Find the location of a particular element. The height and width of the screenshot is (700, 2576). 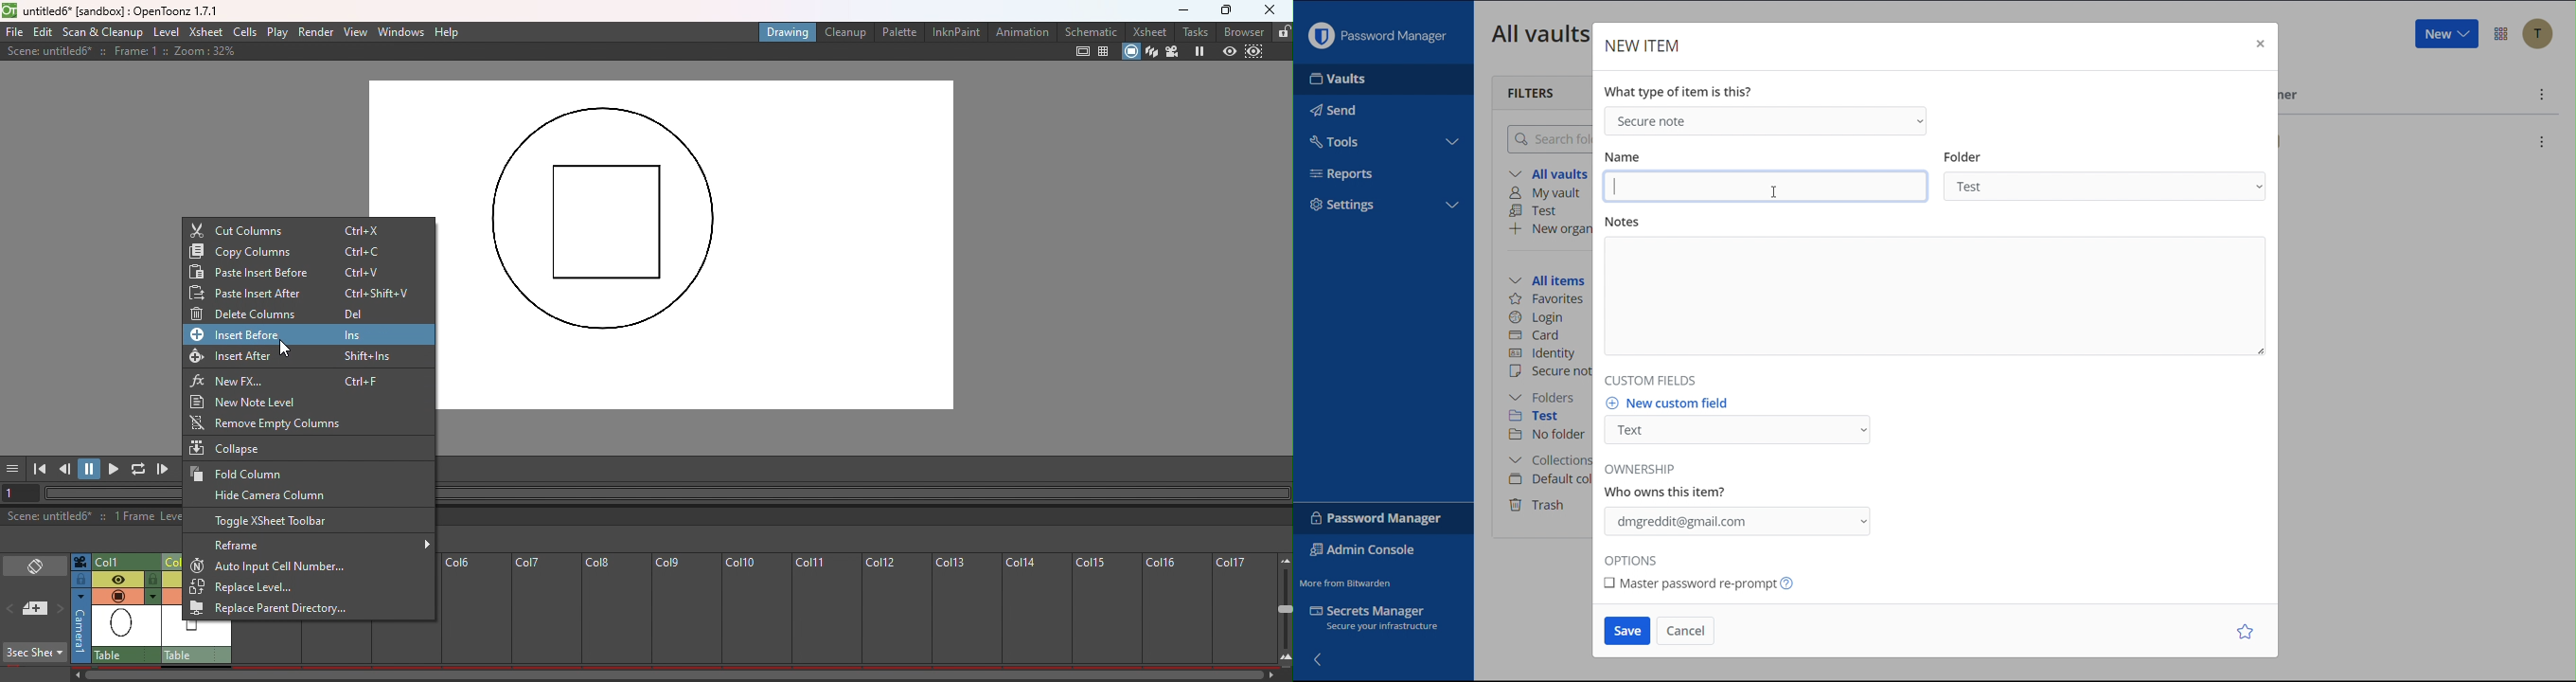

Freeze is located at coordinates (1200, 52).